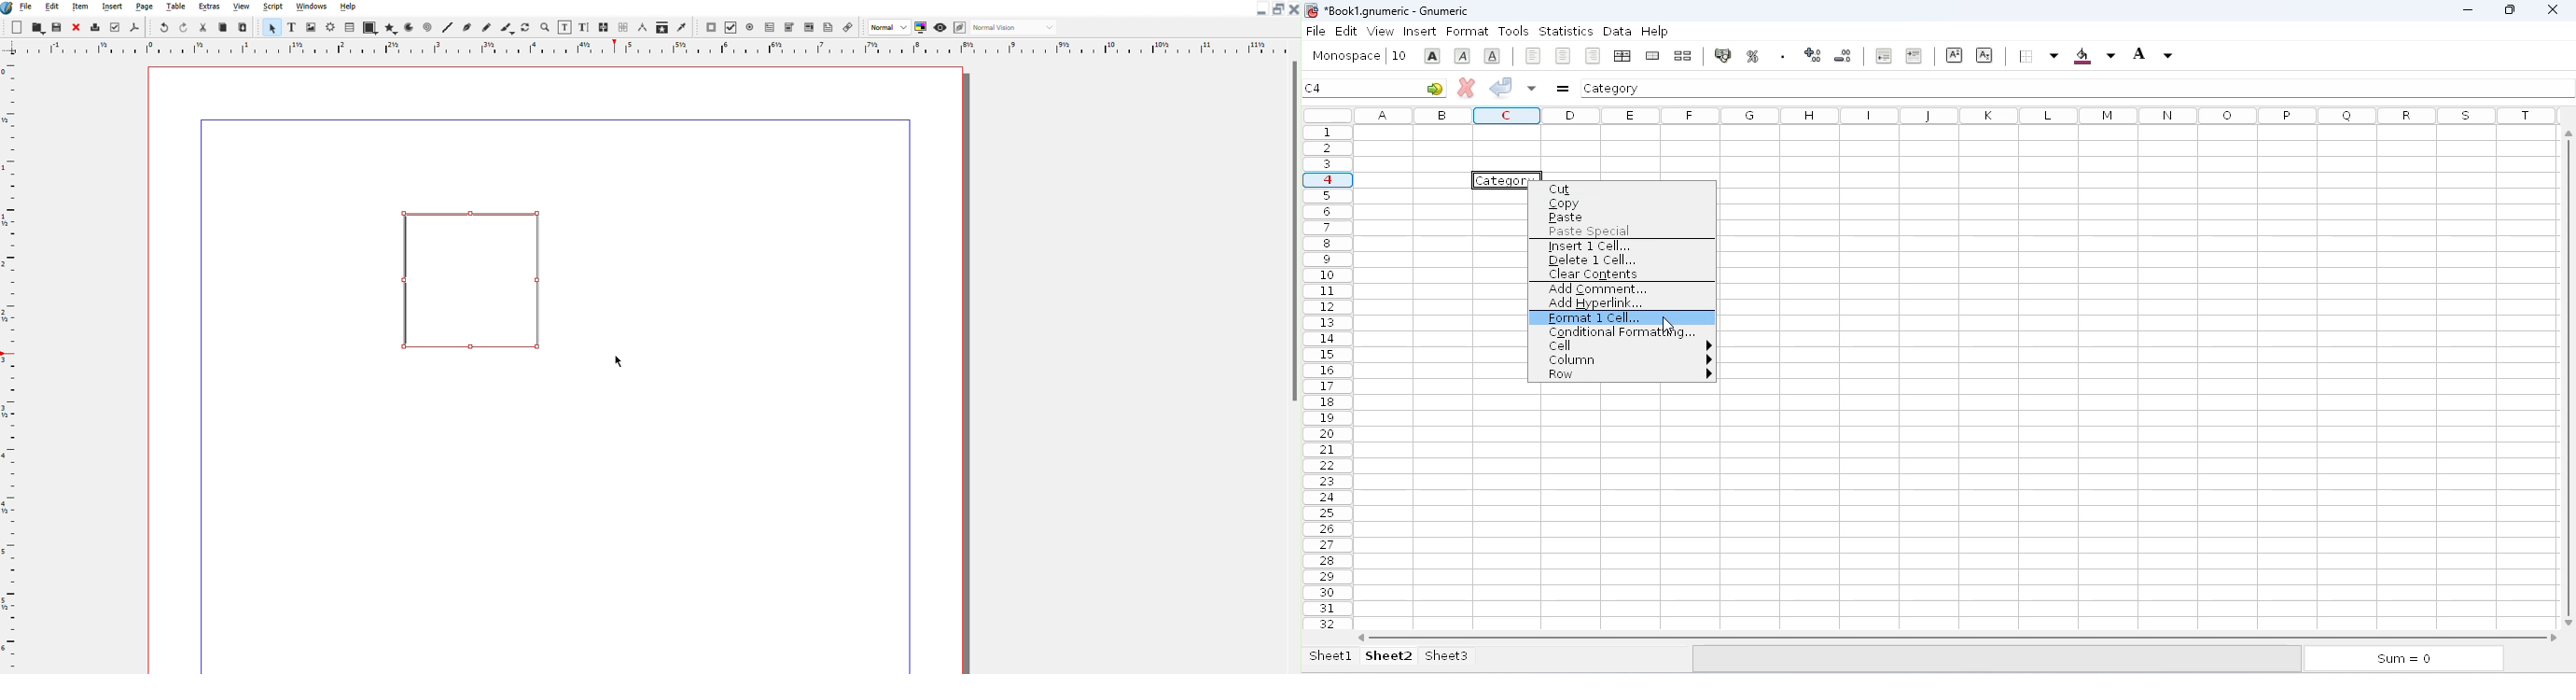 The width and height of the screenshot is (2576, 700). What do you see at coordinates (1015, 28) in the screenshot?
I see `Normal Vision` at bounding box center [1015, 28].